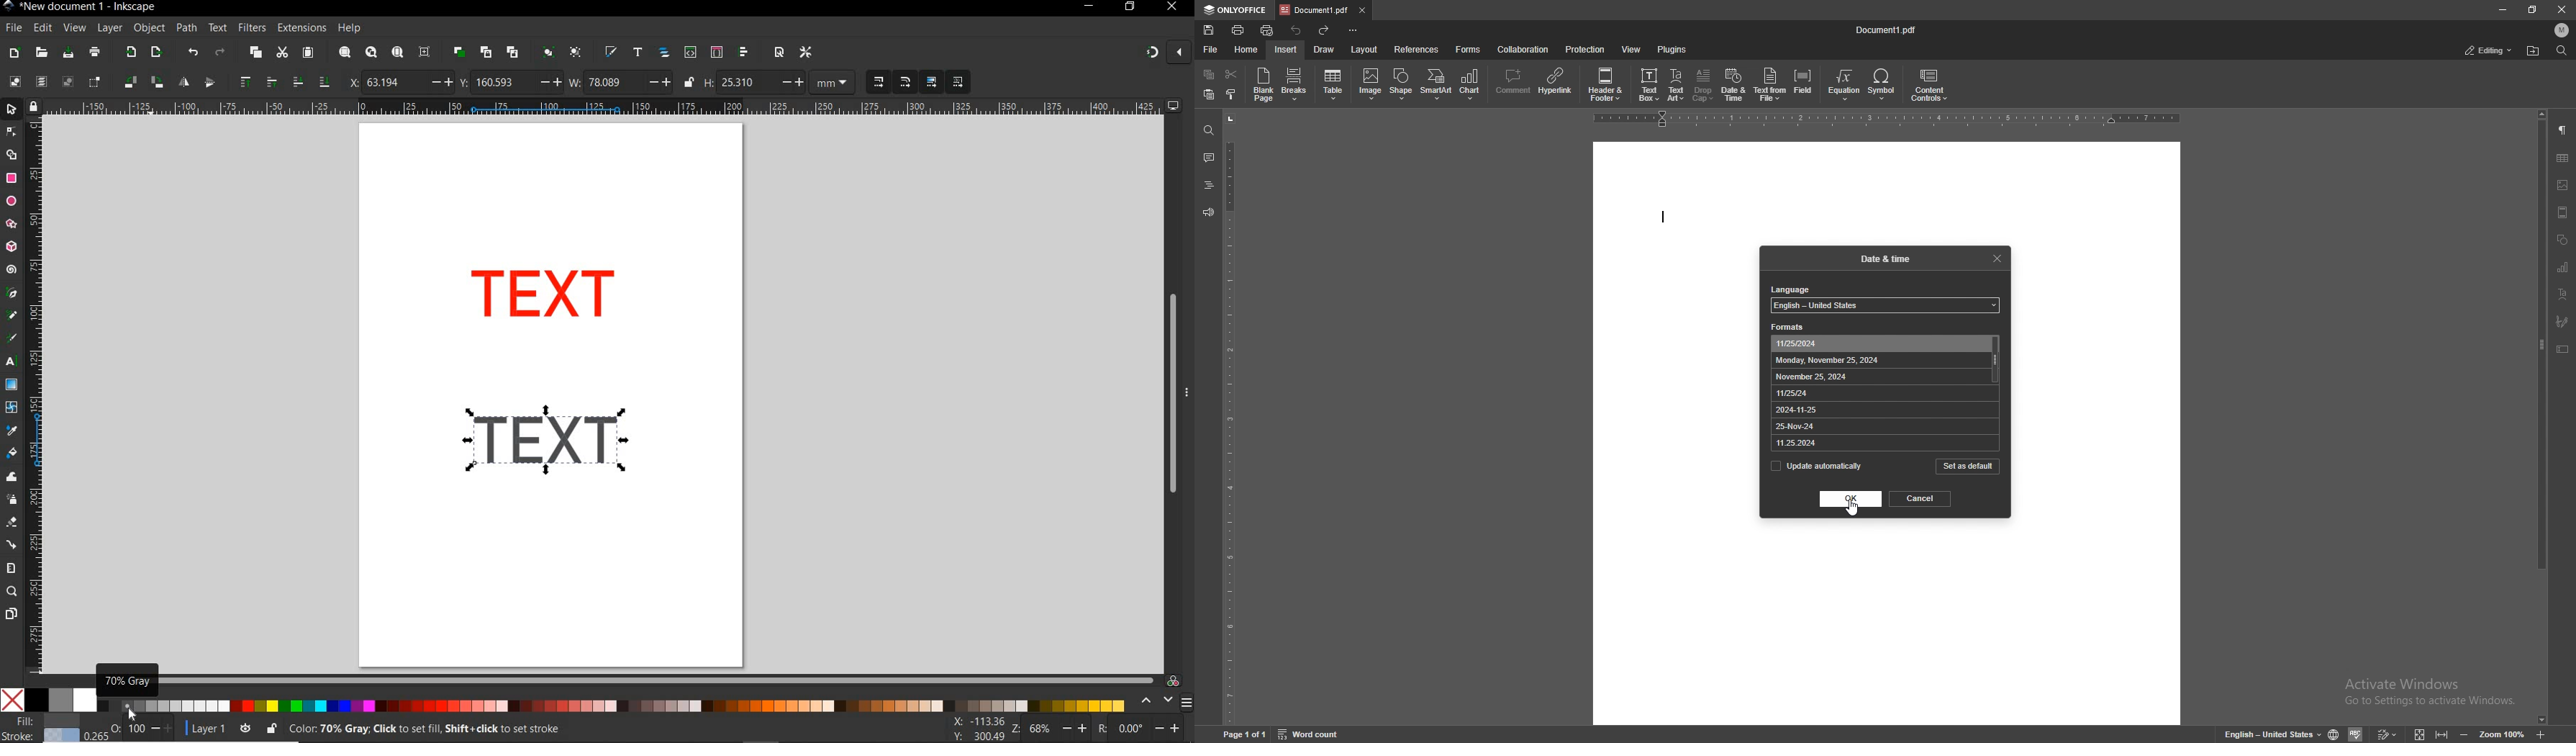  Describe the element at coordinates (932, 83) in the screenshot. I see `MOVE GRADIENT` at that location.